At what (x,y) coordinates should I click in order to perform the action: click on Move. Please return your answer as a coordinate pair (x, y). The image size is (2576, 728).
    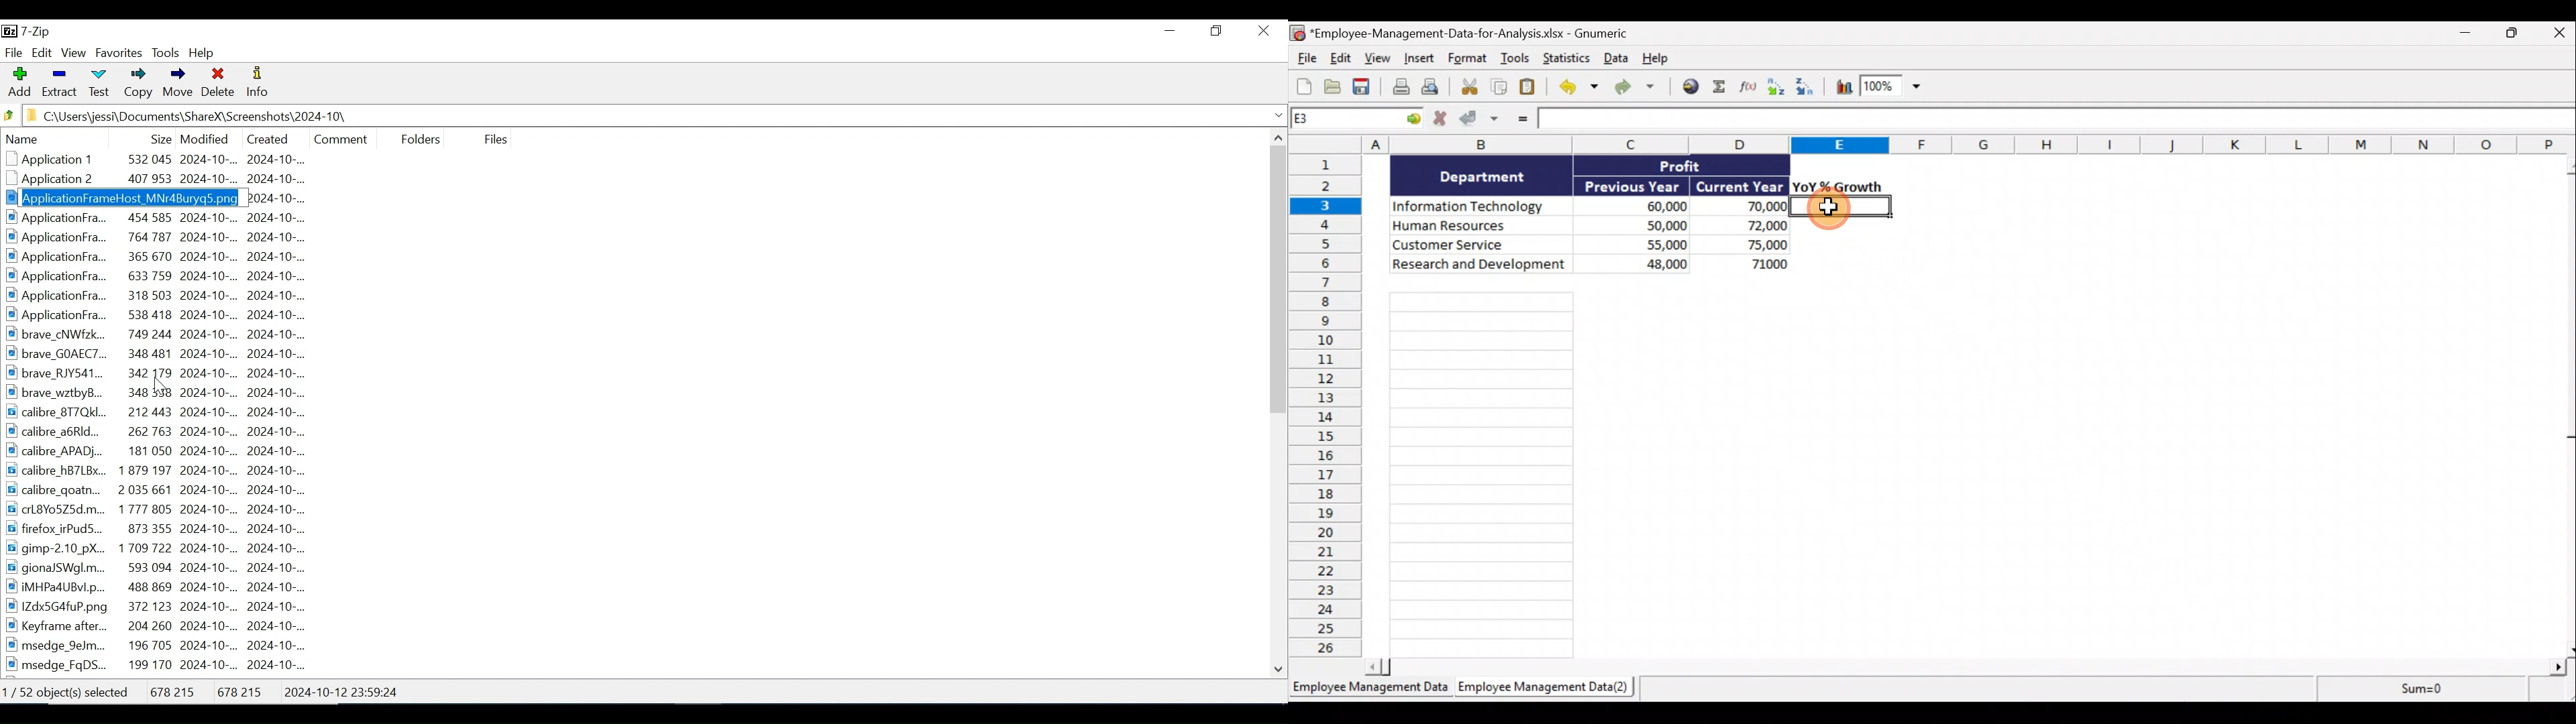
    Looking at the image, I should click on (176, 84).